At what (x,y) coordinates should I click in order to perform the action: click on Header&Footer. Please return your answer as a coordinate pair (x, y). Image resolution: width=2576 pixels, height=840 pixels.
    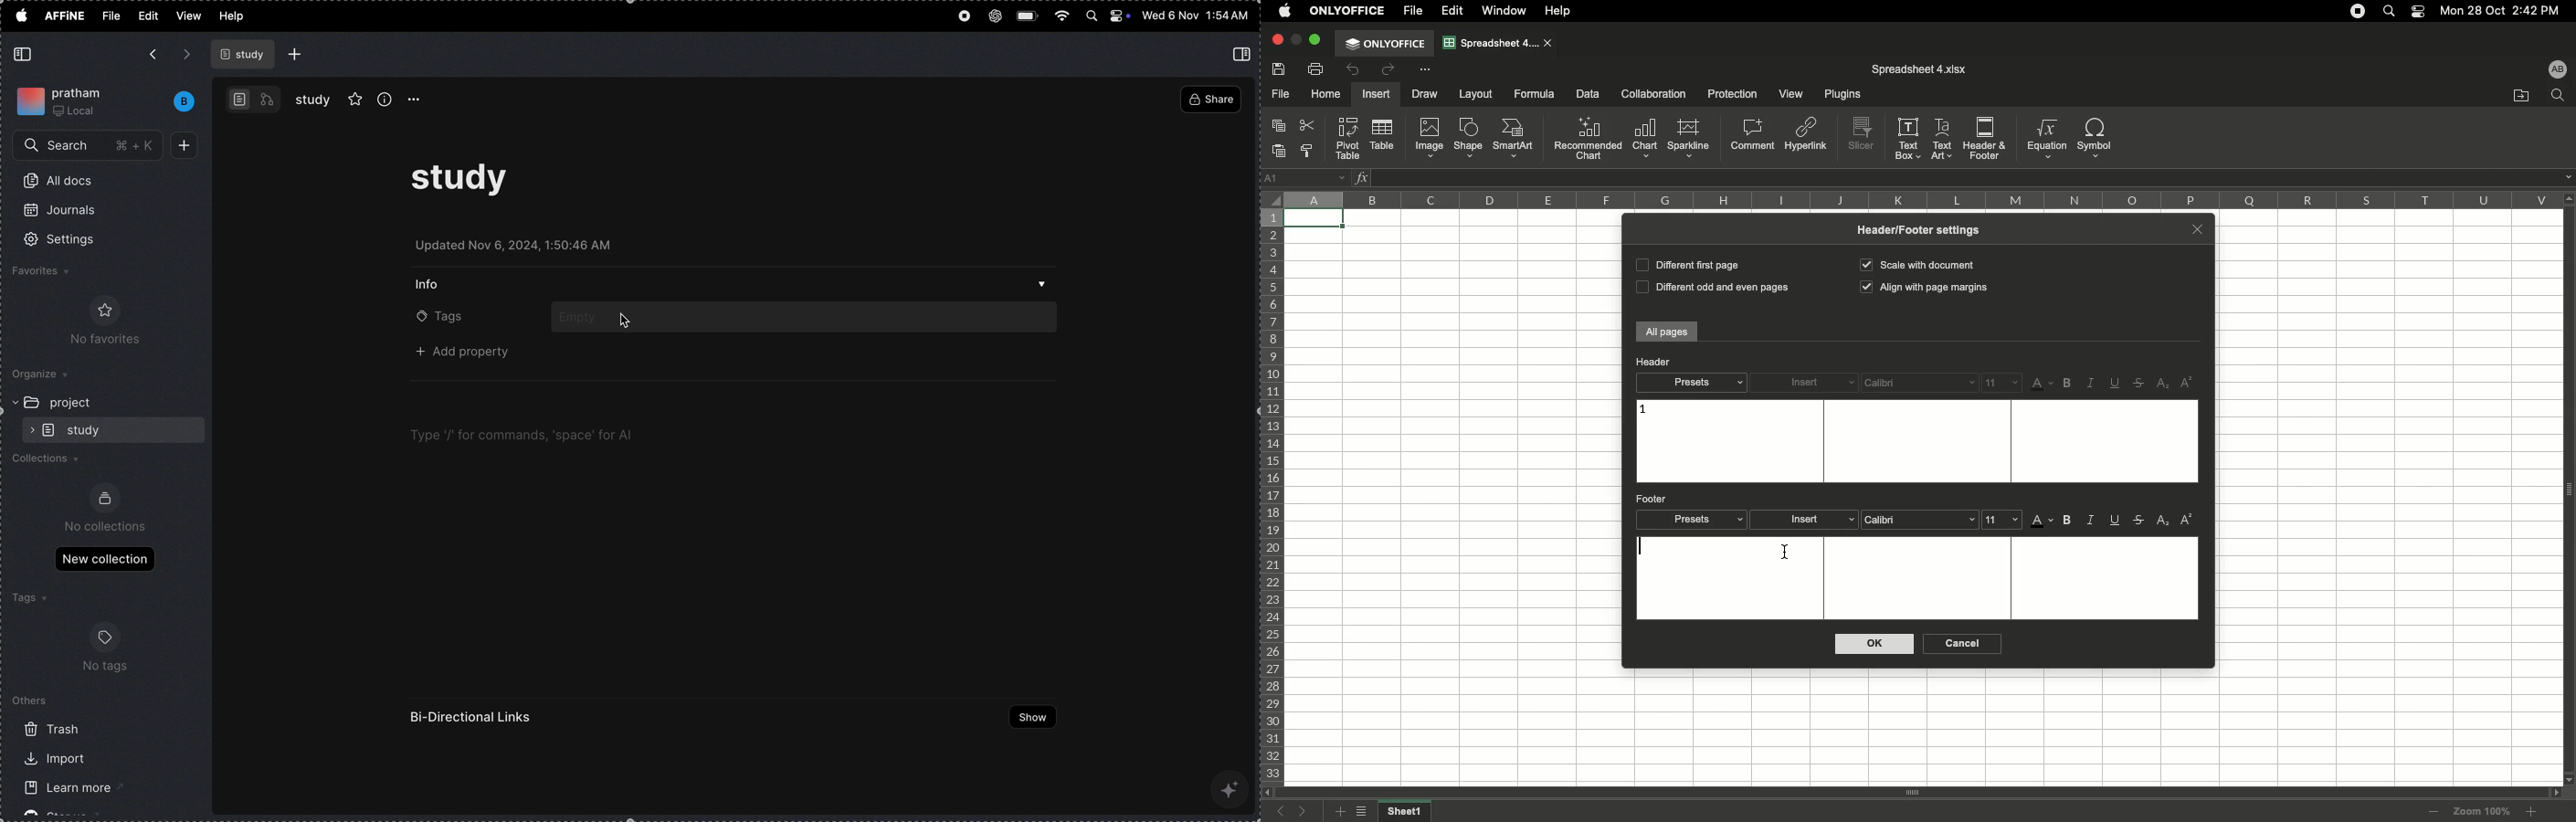
    Looking at the image, I should click on (1985, 137).